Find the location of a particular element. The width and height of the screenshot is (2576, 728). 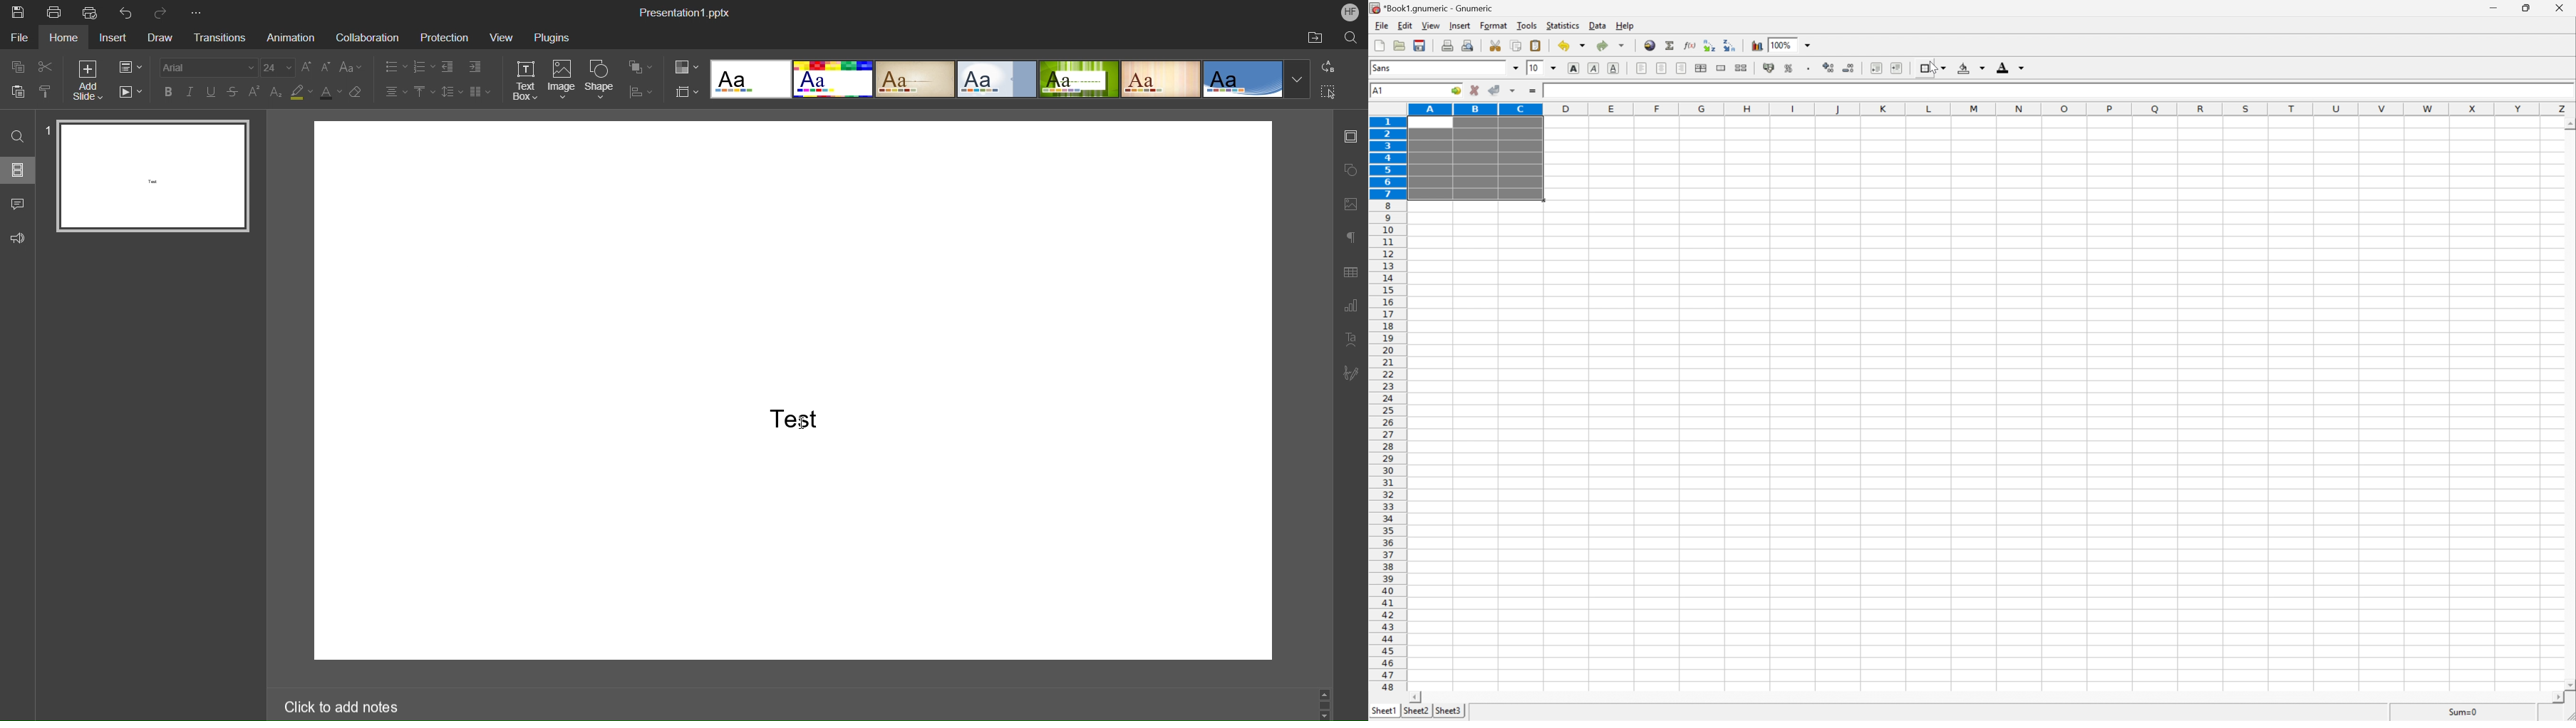

Redo is located at coordinates (164, 11).